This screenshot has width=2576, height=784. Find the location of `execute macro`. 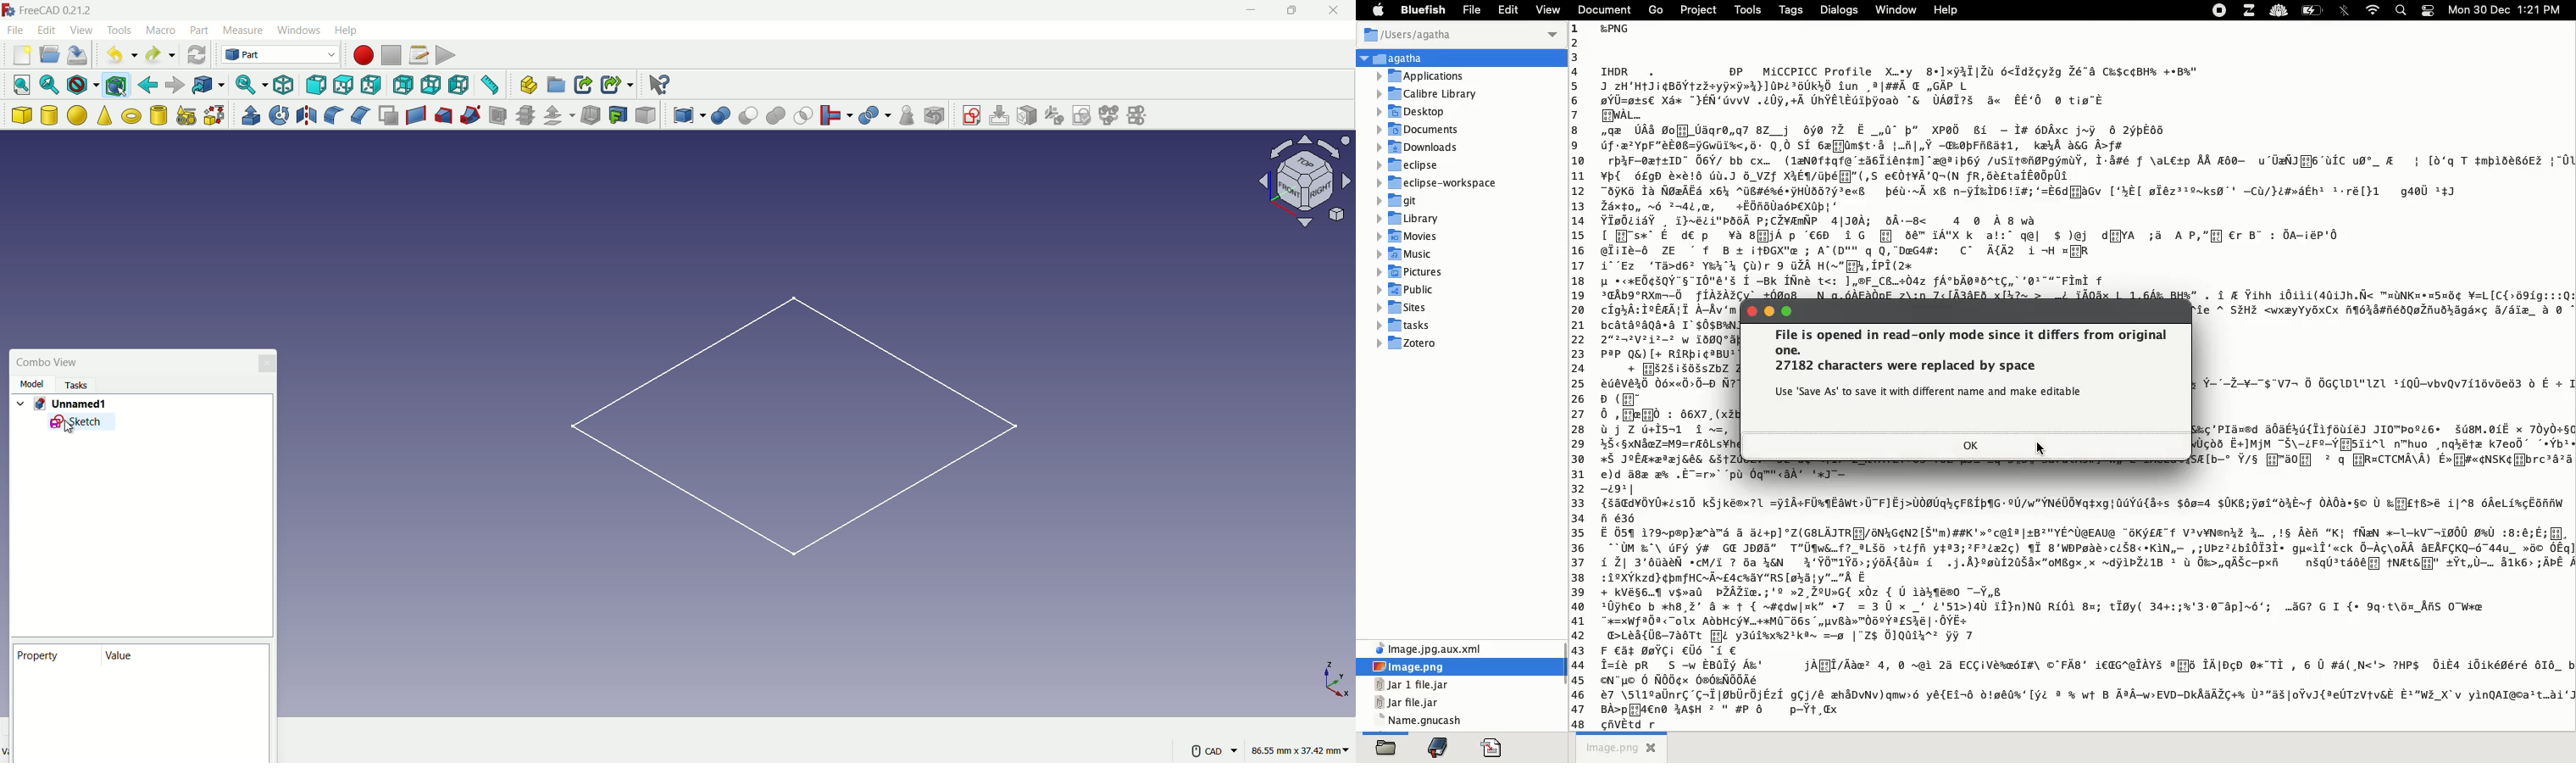

execute macro is located at coordinates (445, 54).